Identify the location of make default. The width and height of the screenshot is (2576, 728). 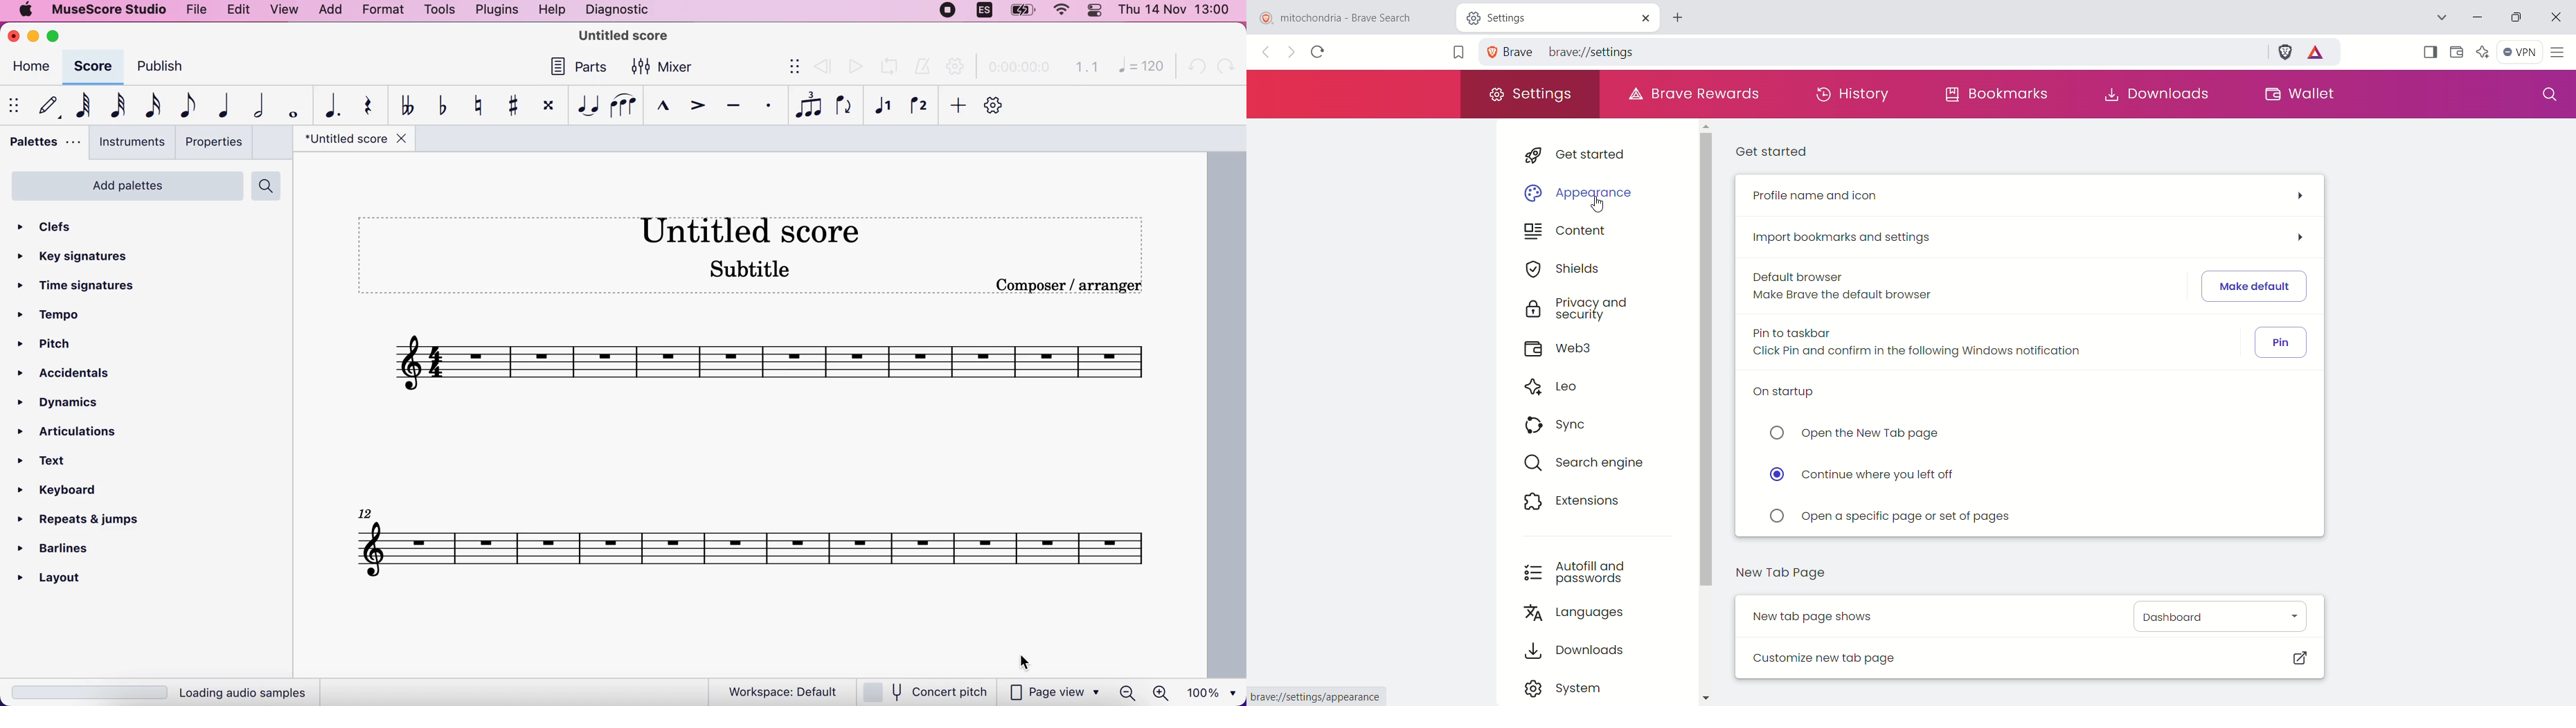
(2255, 286).